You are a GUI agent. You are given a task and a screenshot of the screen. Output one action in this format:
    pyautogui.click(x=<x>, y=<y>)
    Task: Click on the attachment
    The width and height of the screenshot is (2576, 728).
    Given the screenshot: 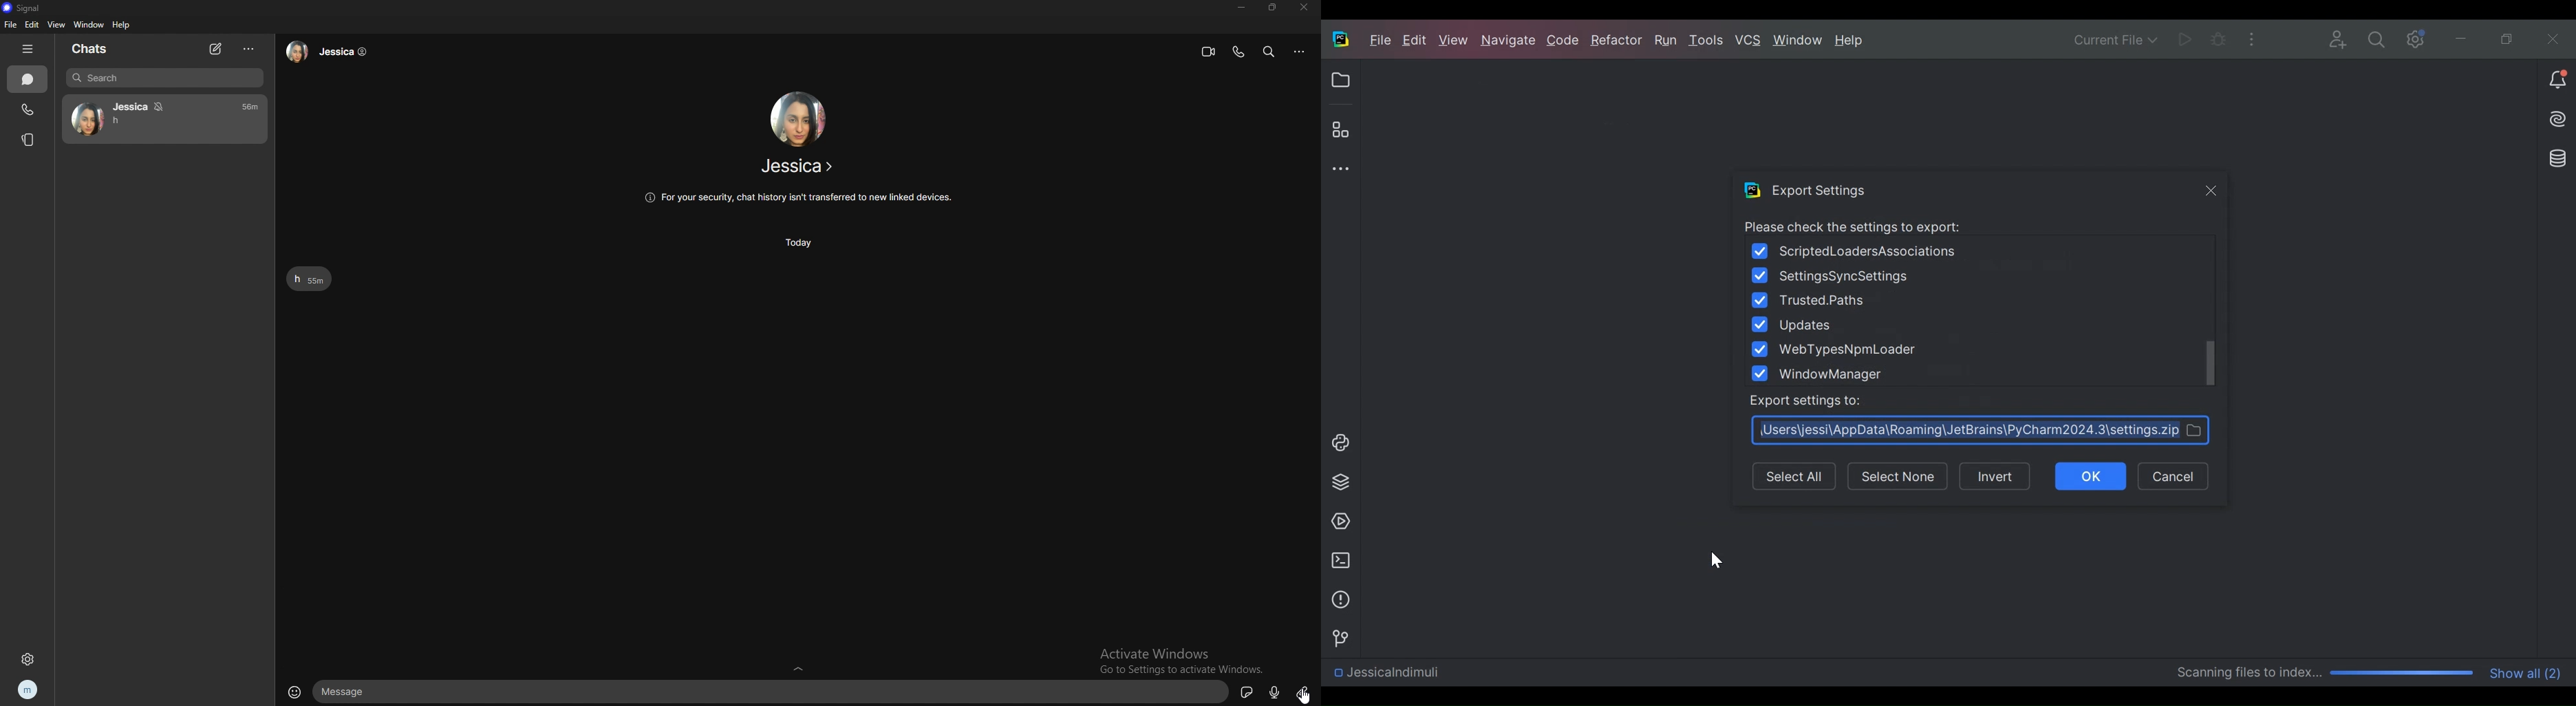 What is the action you would take?
    pyautogui.click(x=1305, y=692)
    